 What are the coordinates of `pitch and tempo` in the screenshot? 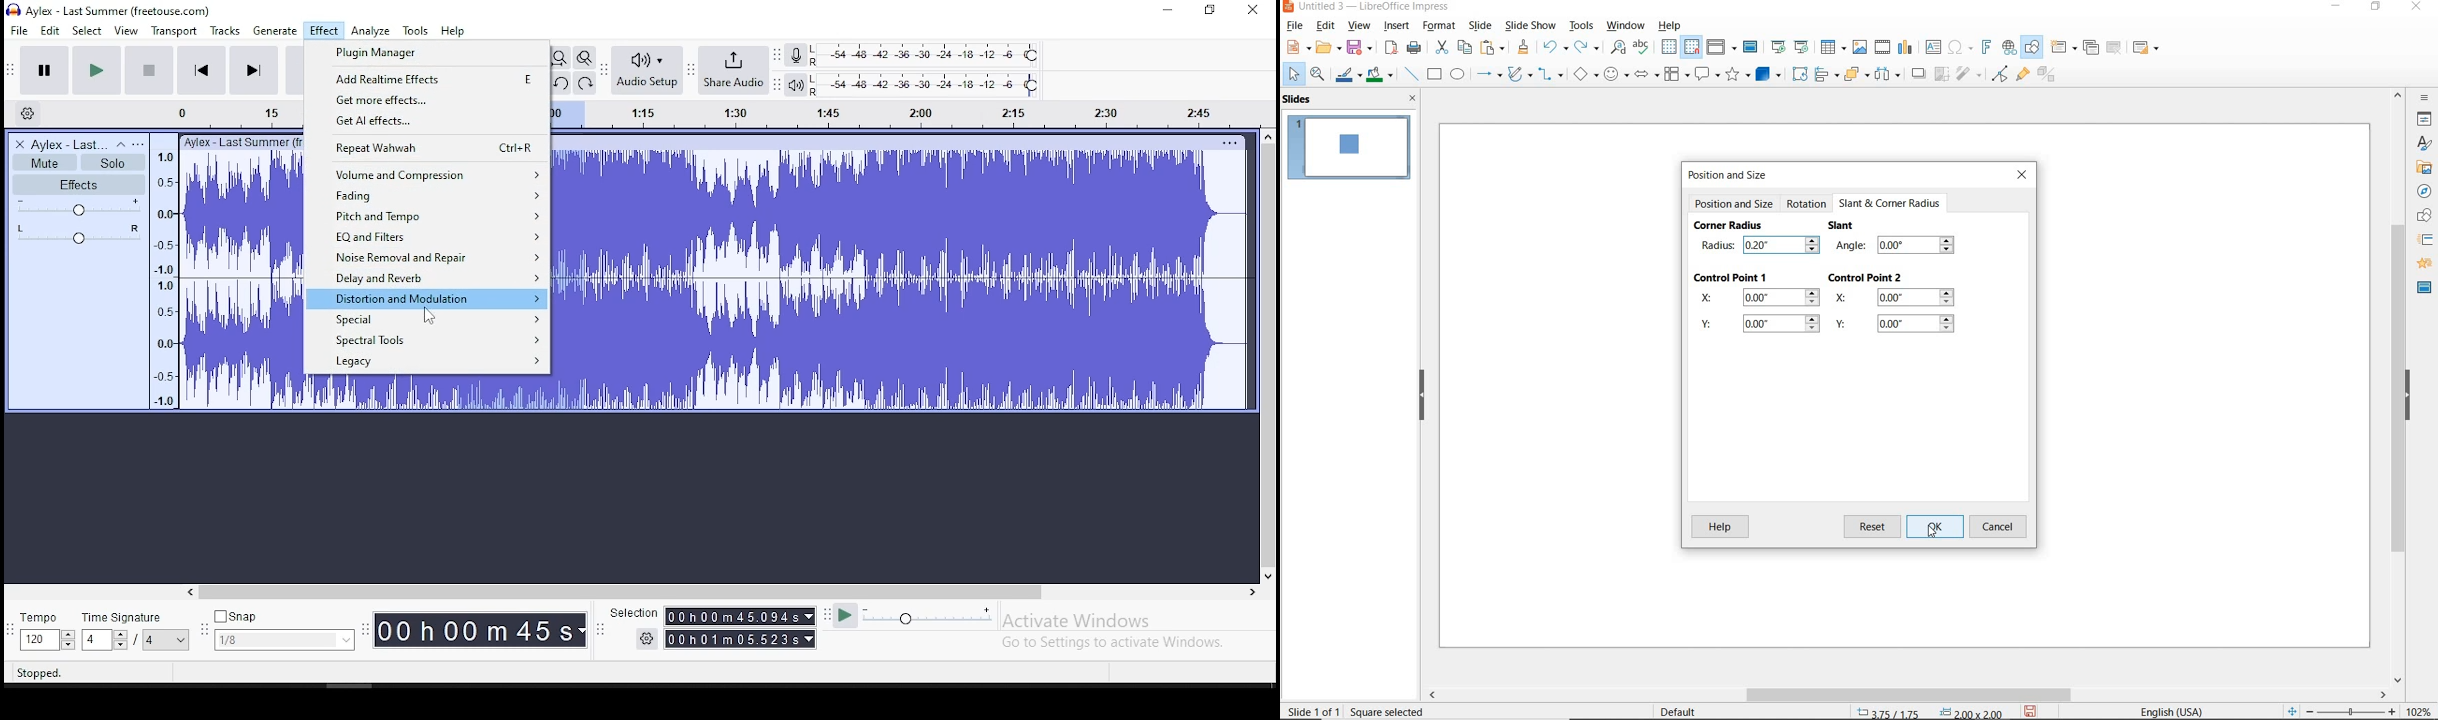 It's located at (425, 216).